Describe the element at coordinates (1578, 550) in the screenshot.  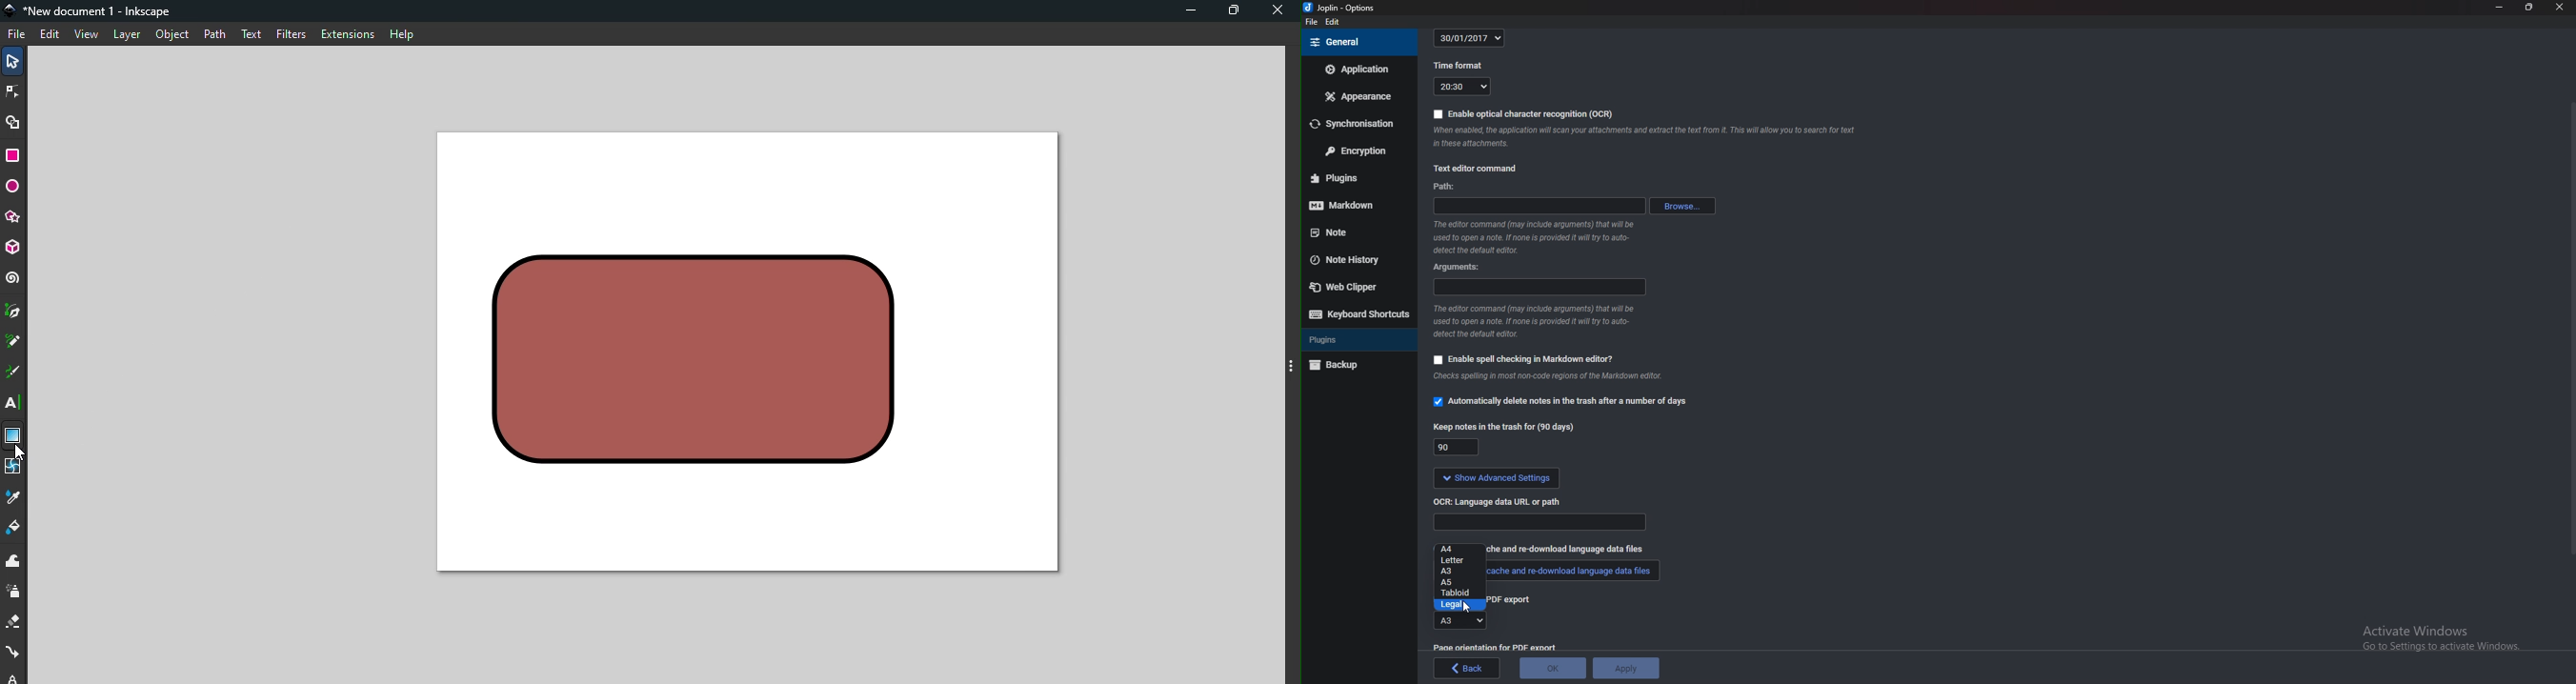
I see `and re-download language data files` at that location.